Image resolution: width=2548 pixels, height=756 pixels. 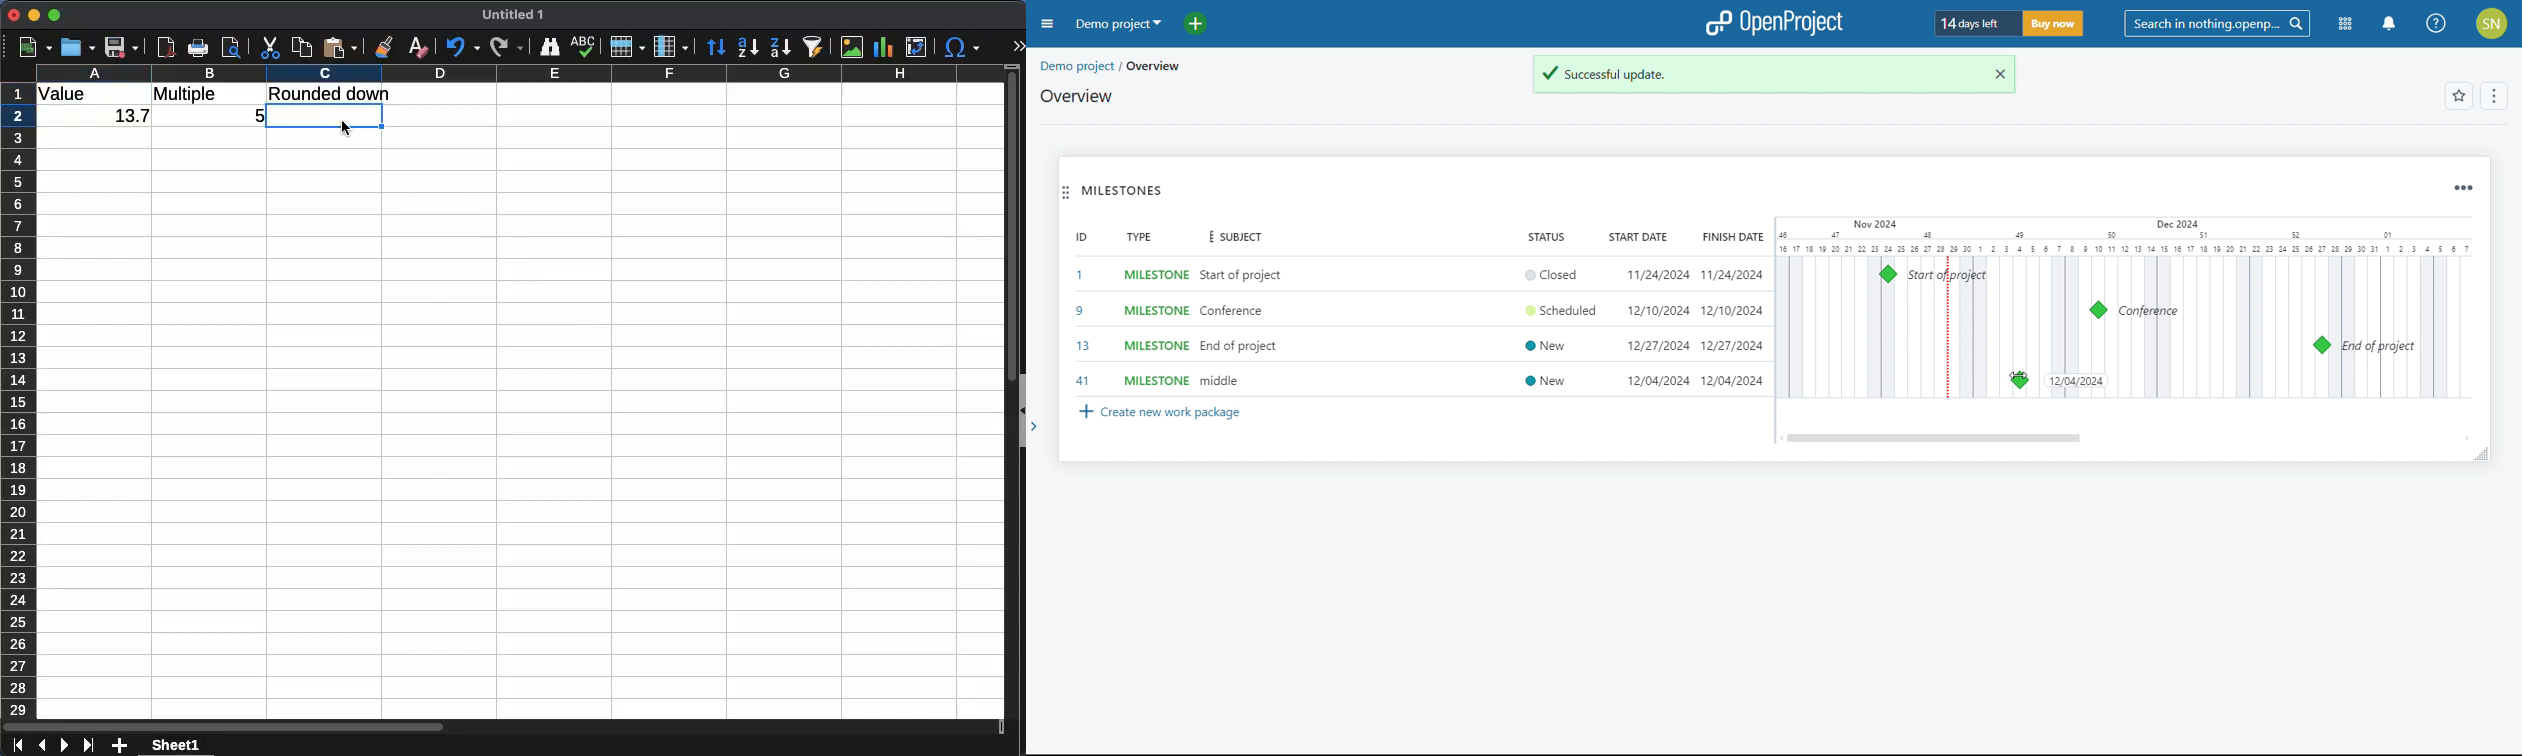 I want to click on scrollbar, so click(x=1936, y=438).